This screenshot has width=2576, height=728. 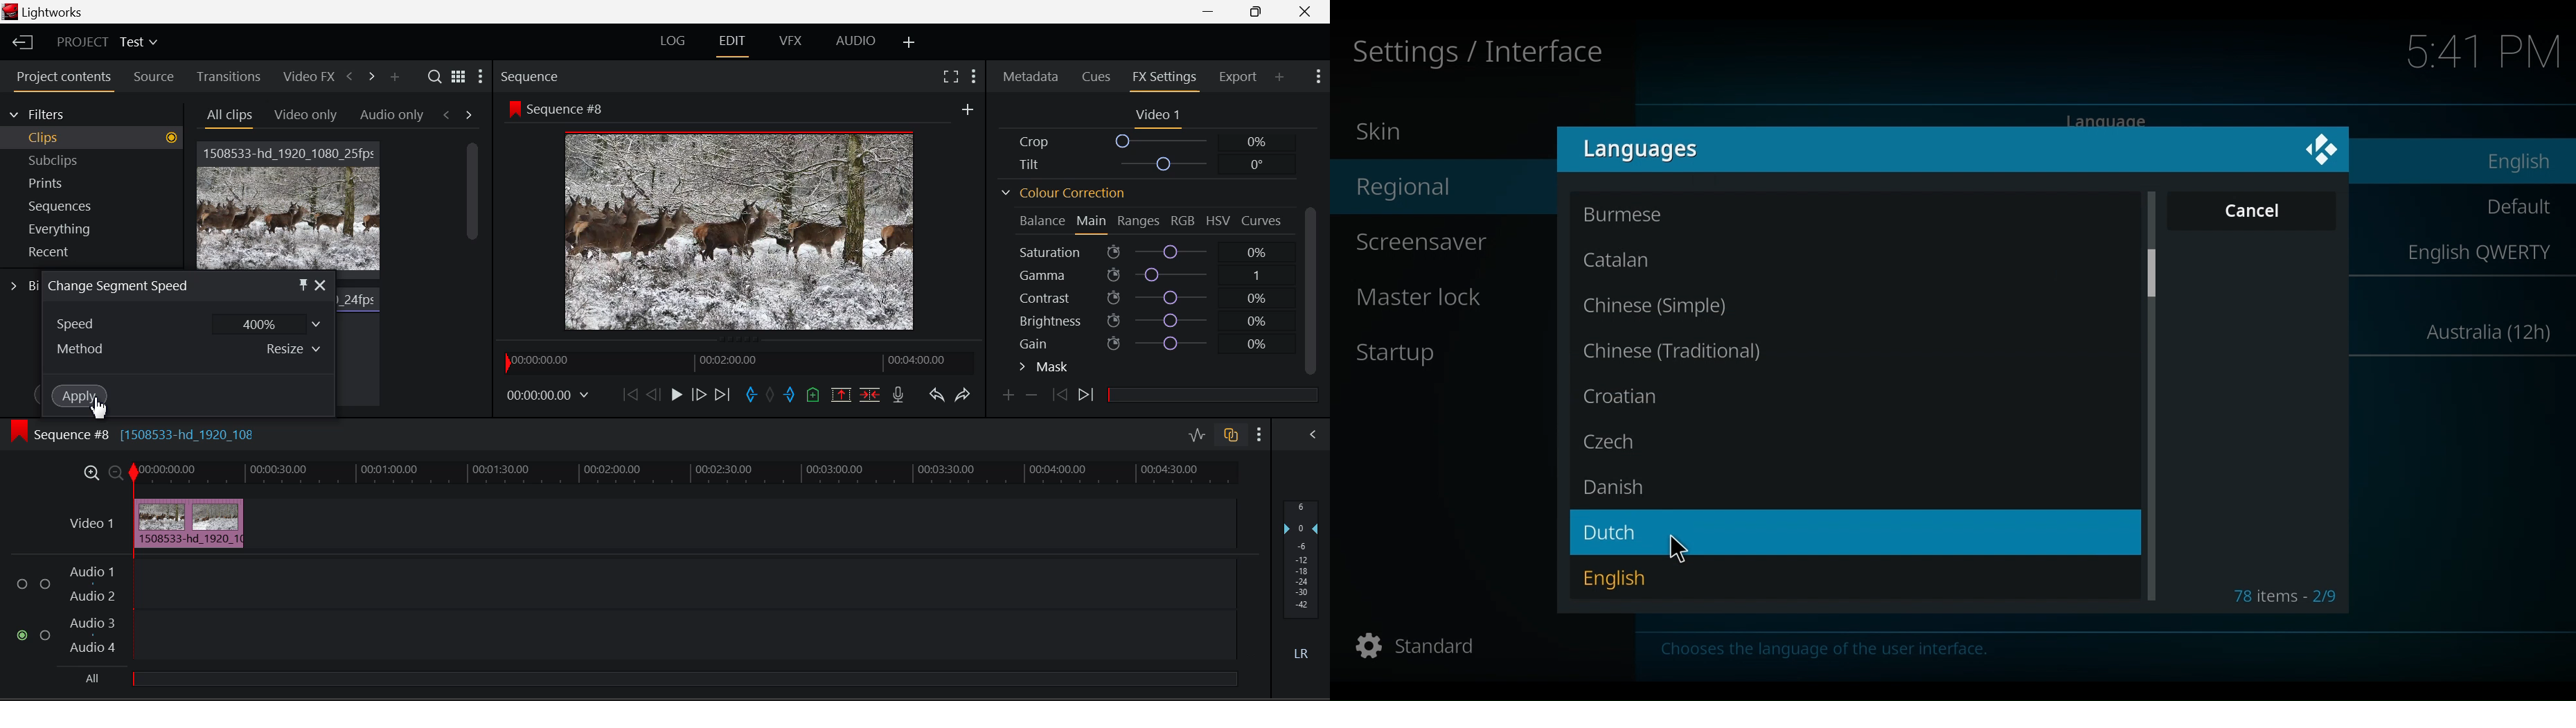 What do you see at coordinates (2150, 272) in the screenshot?
I see `Vertical scroll bar` at bounding box center [2150, 272].